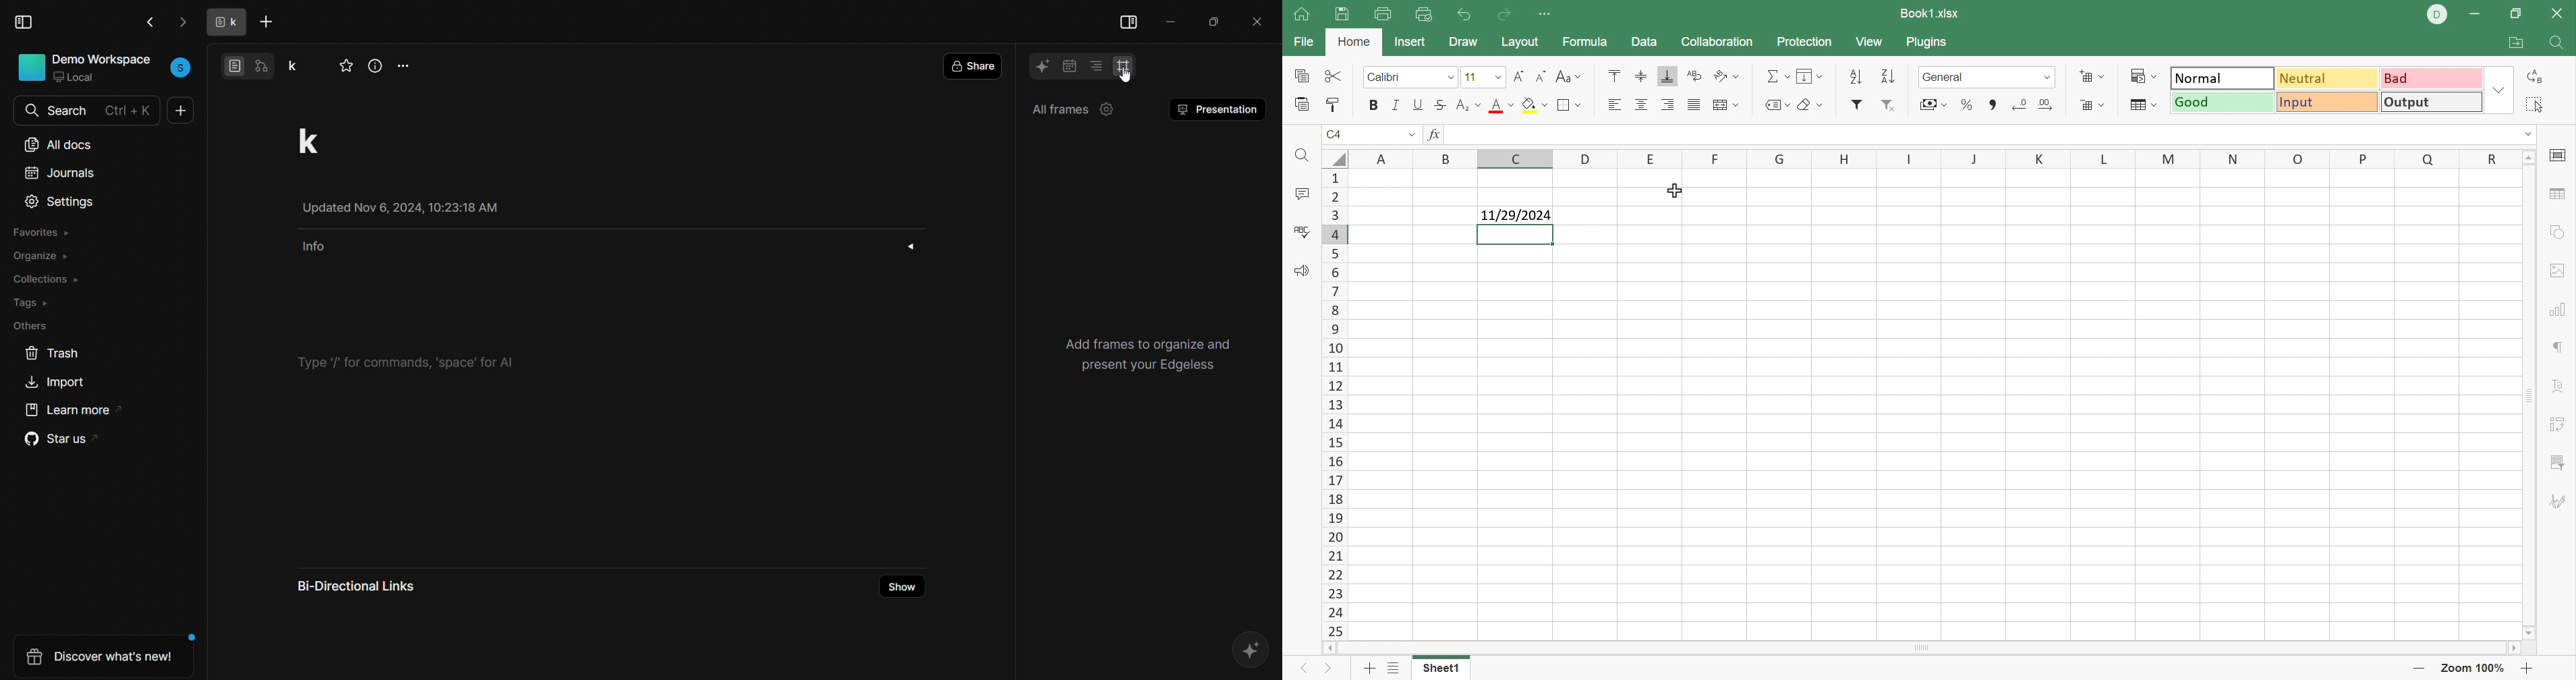 Image resolution: width=2576 pixels, height=700 pixels. I want to click on Undo, so click(1466, 14).